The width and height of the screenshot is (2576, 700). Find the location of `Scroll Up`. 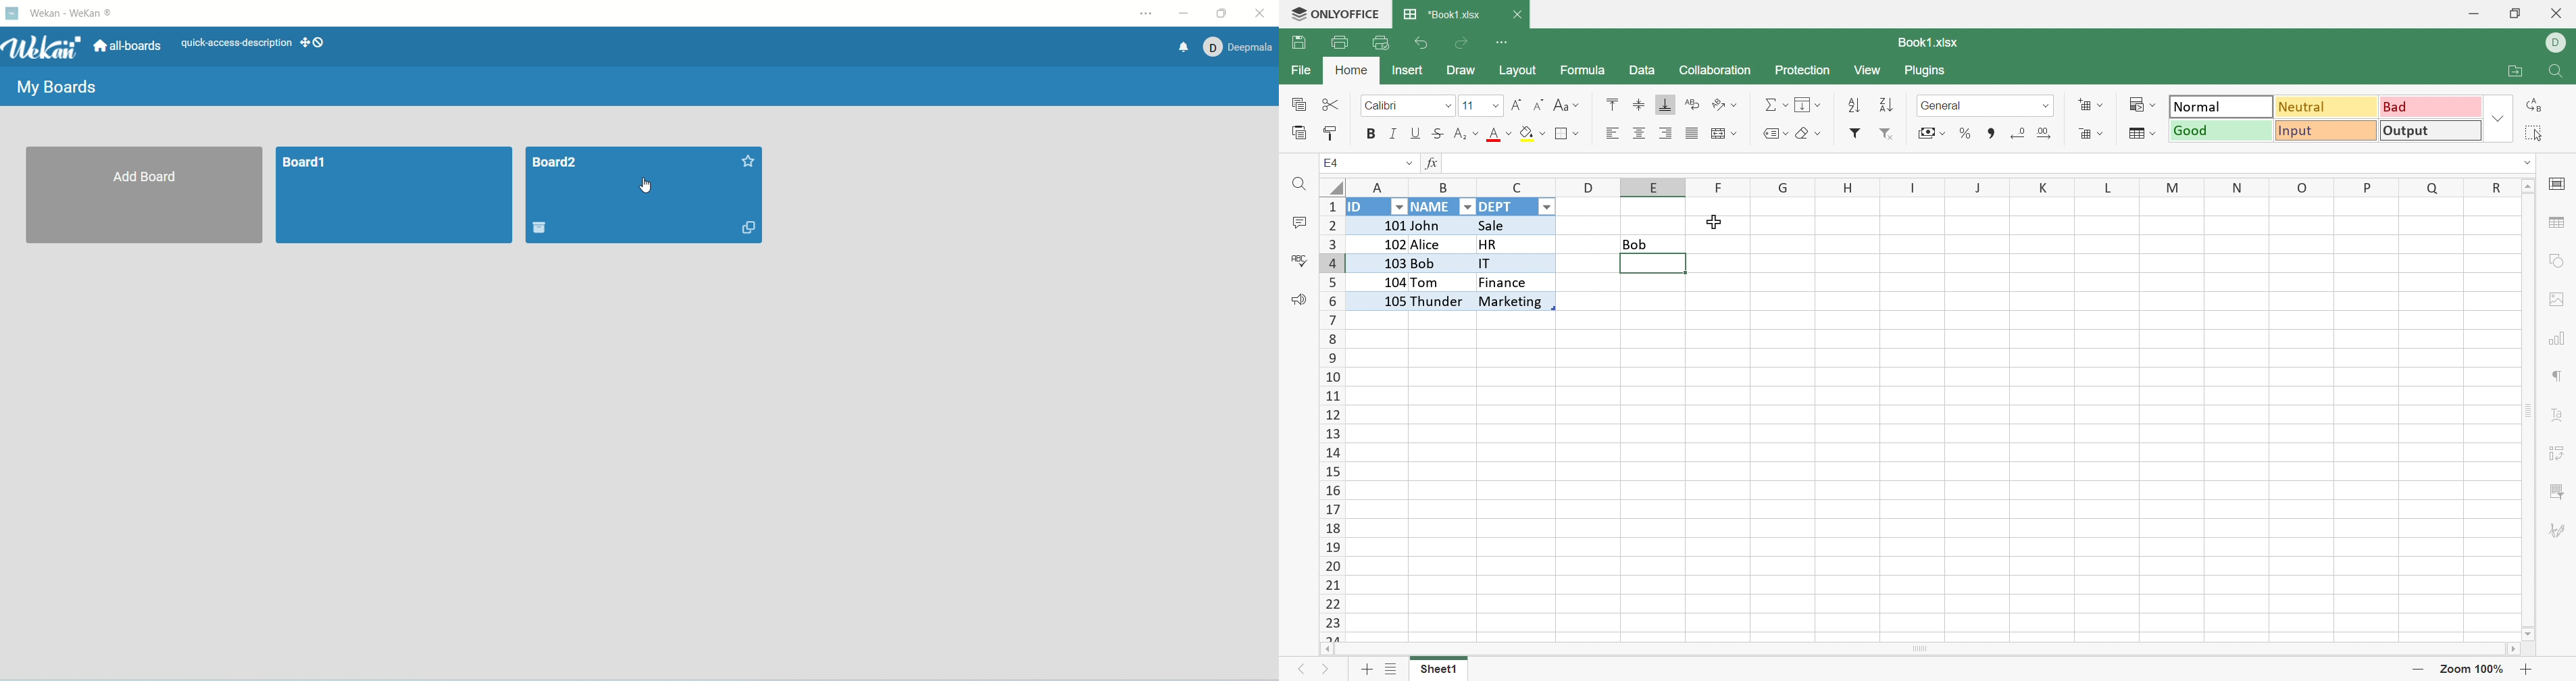

Scroll Up is located at coordinates (2530, 186).